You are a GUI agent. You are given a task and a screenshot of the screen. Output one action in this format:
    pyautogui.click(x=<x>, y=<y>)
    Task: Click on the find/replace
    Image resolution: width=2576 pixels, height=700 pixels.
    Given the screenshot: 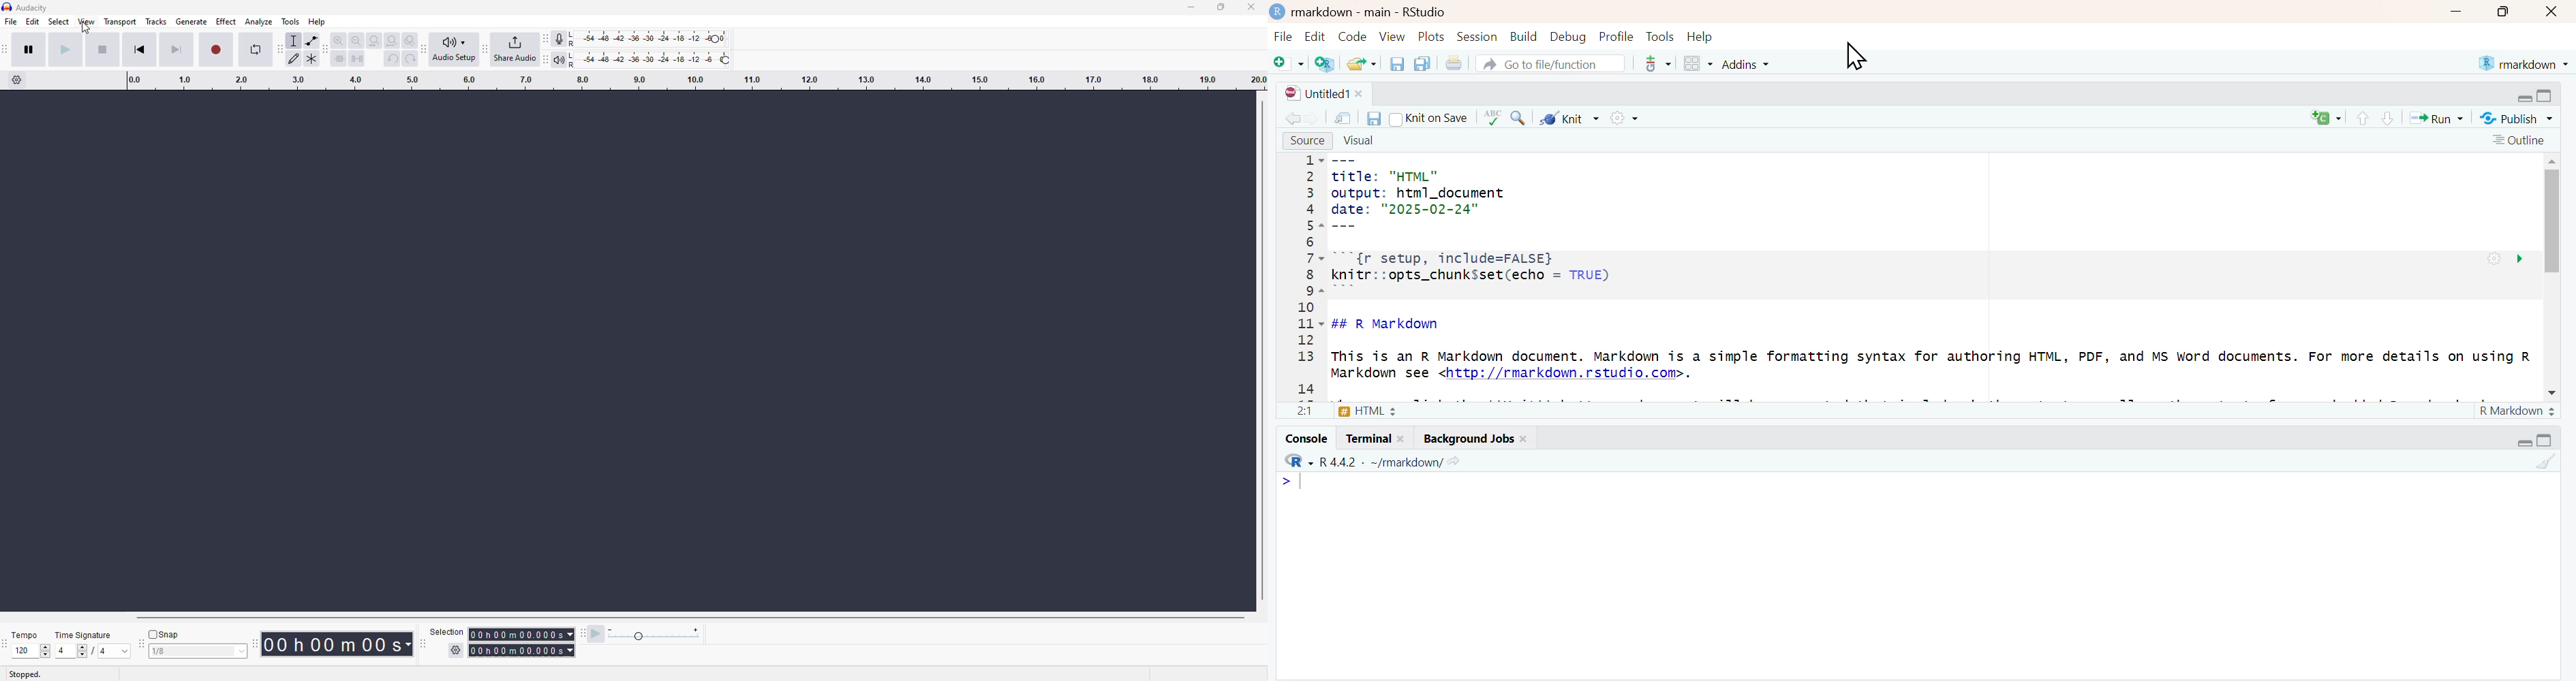 What is the action you would take?
    pyautogui.click(x=1518, y=118)
    